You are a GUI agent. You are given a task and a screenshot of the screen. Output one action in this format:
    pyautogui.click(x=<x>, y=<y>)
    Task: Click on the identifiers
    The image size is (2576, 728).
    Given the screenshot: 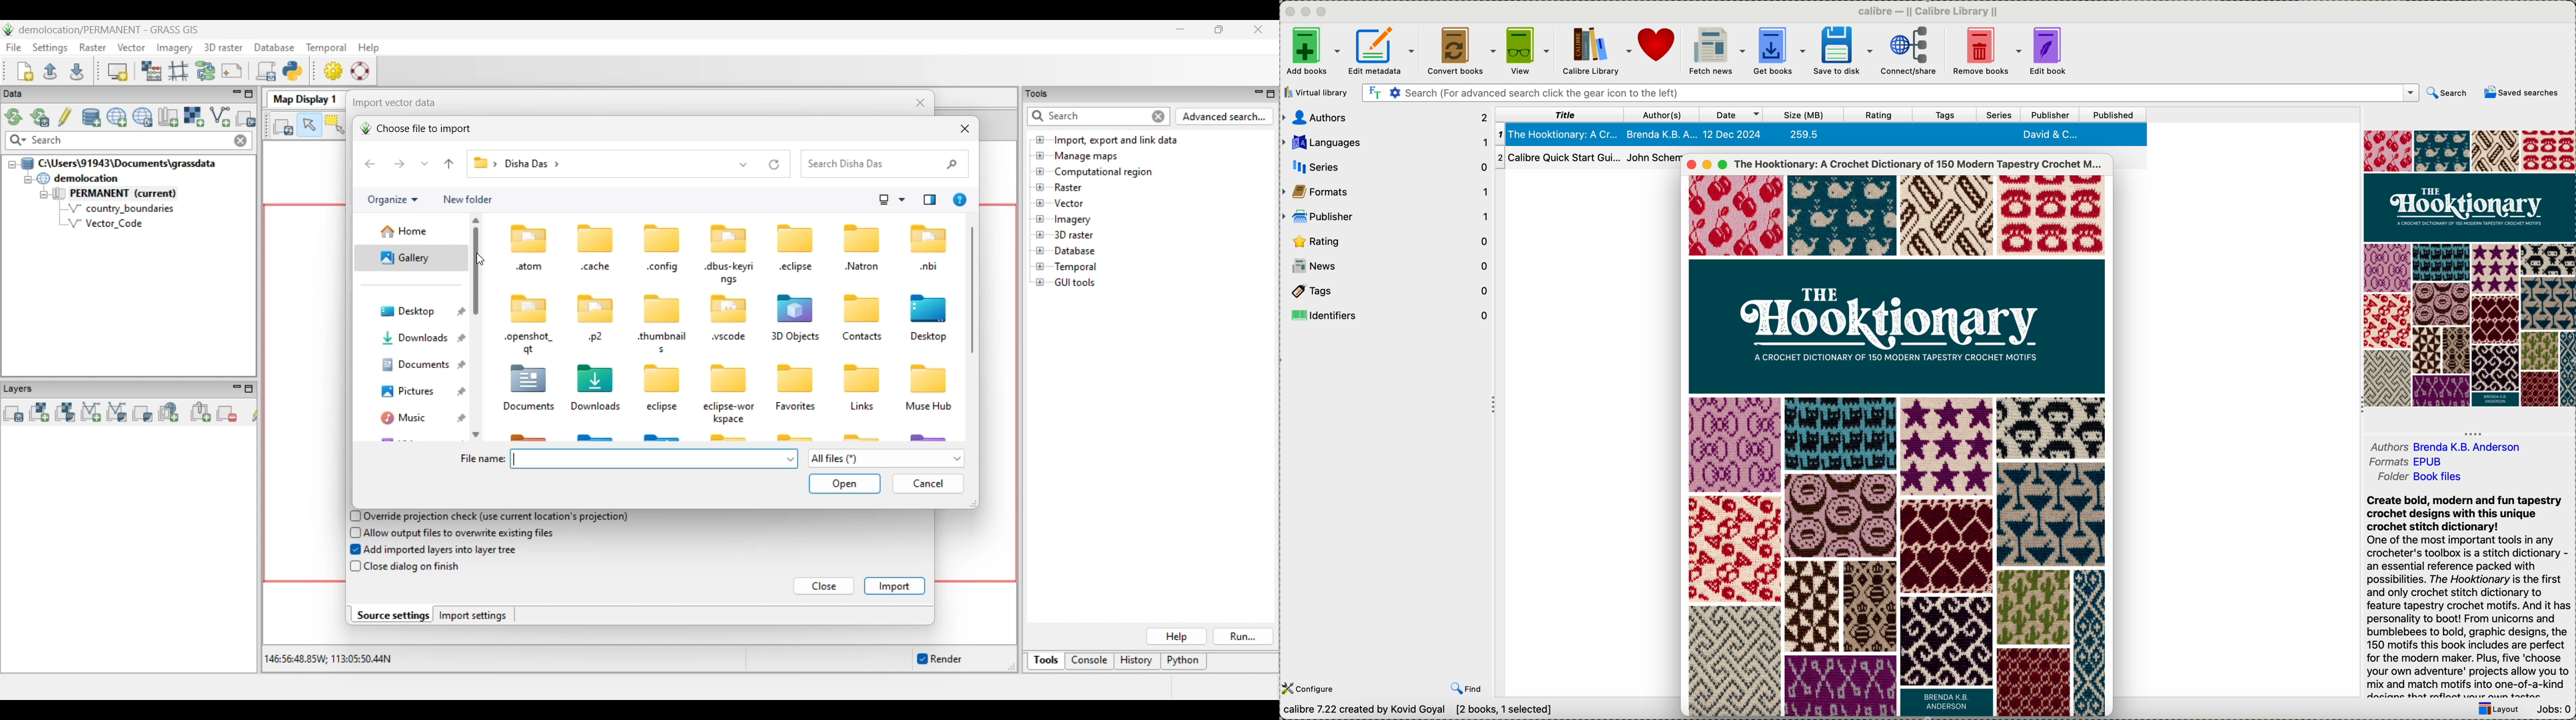 What is the action you would take?
    pyautogui.click(x=1387, y=314)
    